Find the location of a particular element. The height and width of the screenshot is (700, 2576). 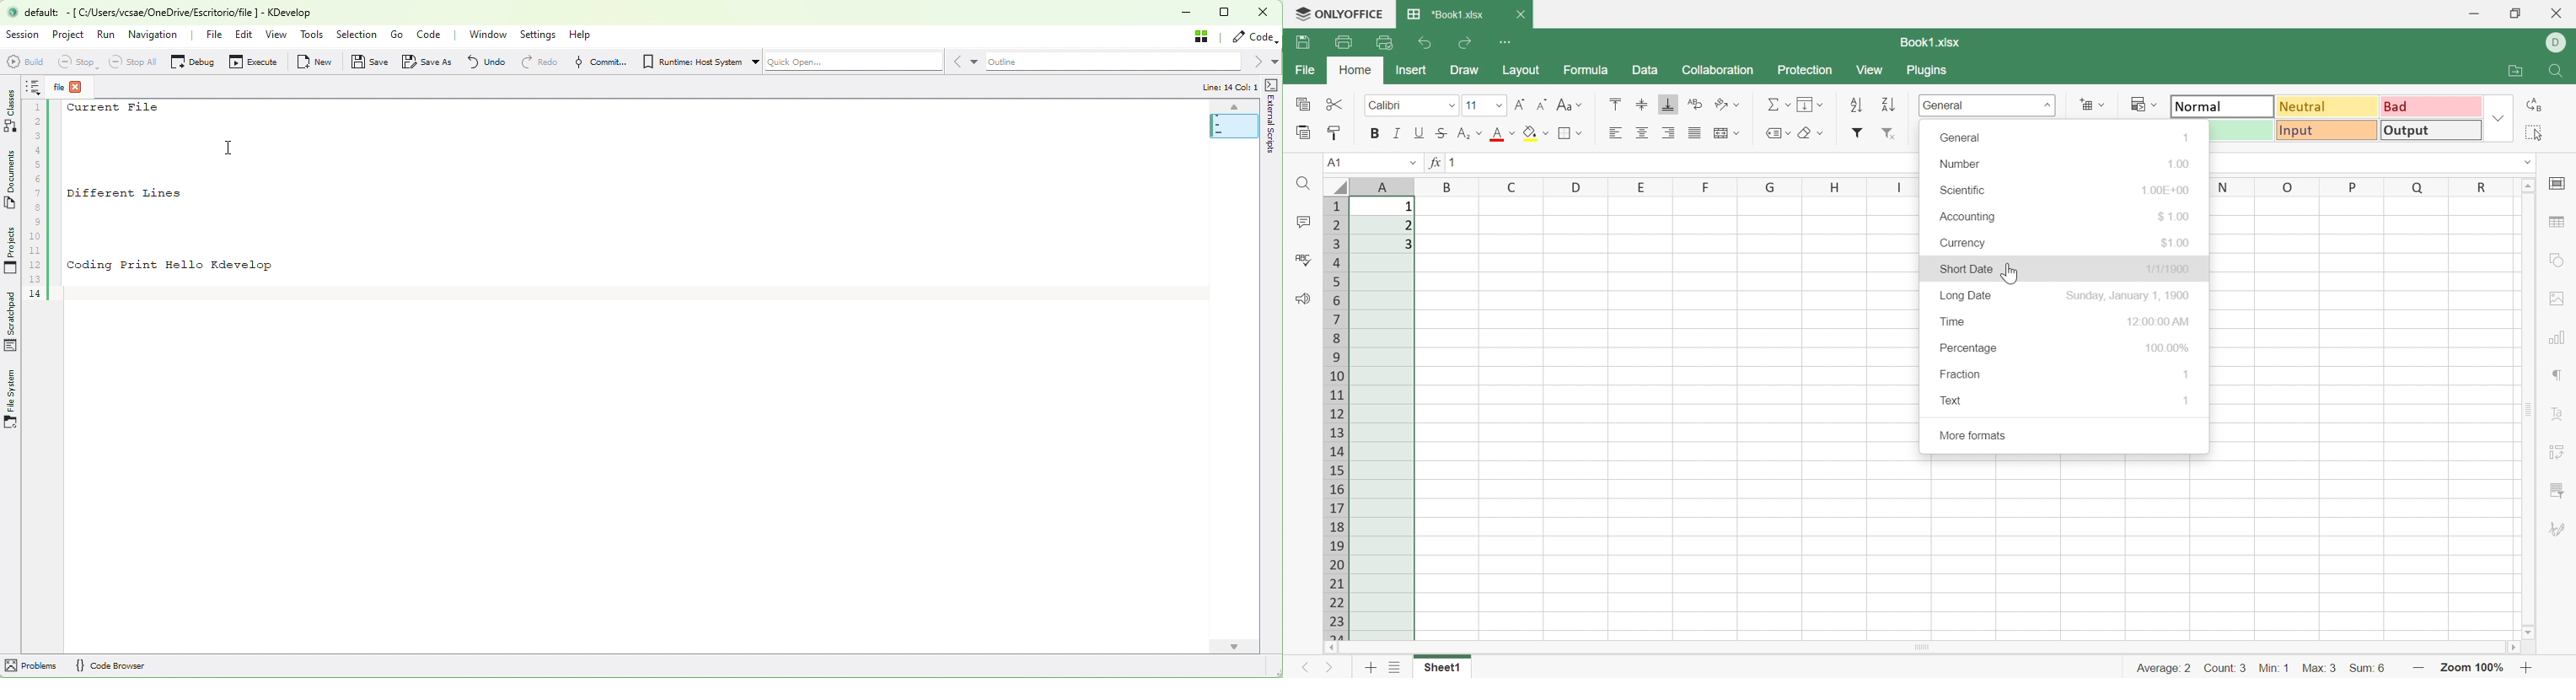

1 is located at coordinates (2188, 374).